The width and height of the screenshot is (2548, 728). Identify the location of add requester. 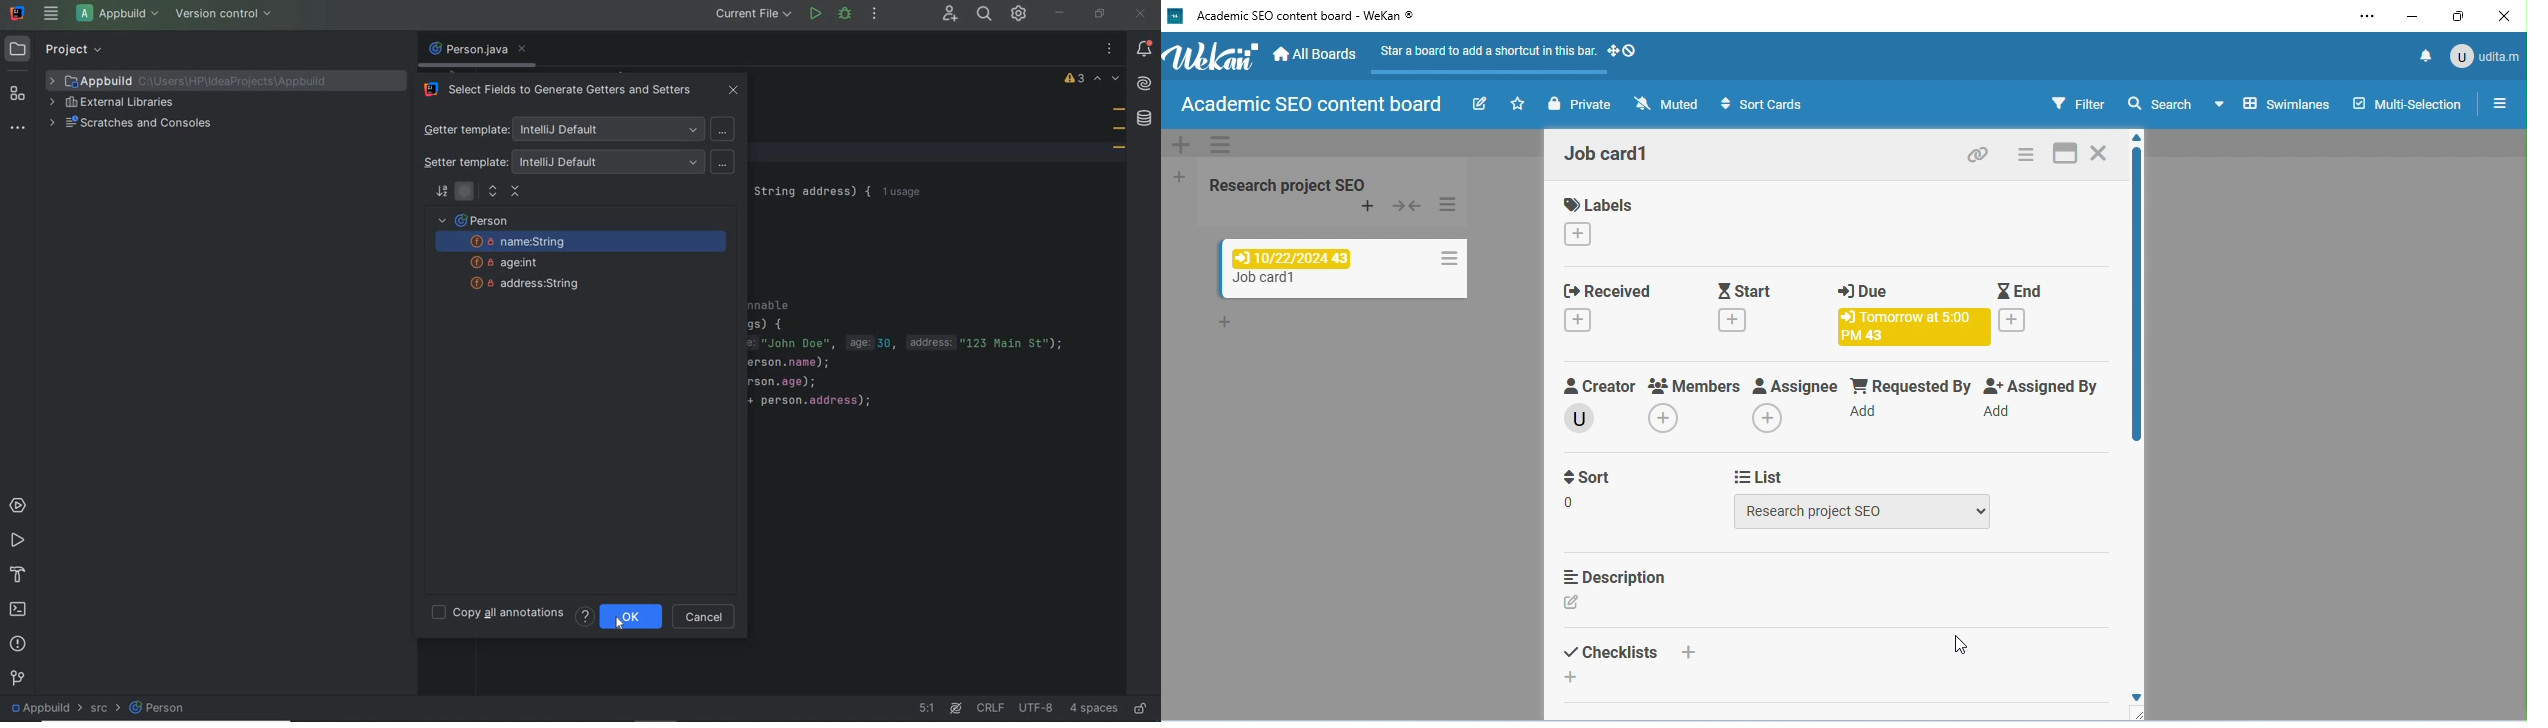
(1867, 410).